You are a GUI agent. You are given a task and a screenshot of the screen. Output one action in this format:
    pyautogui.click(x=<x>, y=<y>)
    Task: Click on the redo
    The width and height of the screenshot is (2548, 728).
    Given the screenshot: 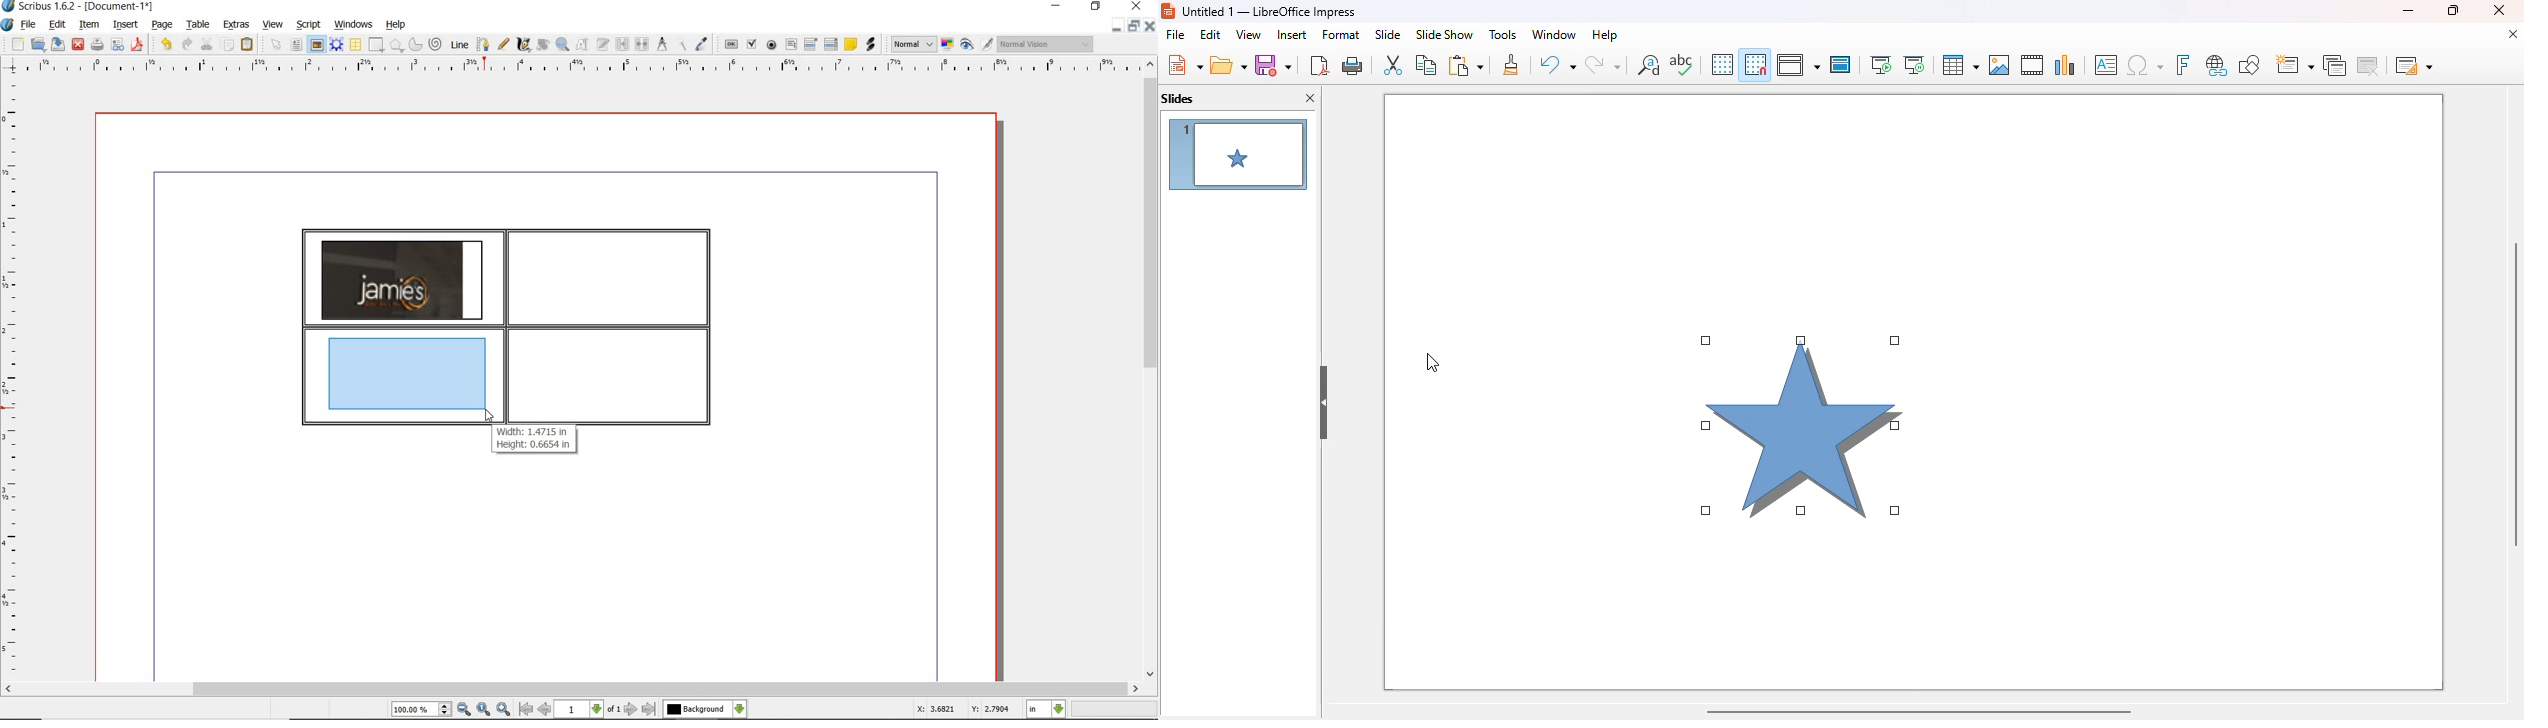 What is the action you would take?
    pyautogui.click(x=1603, y=65)
    